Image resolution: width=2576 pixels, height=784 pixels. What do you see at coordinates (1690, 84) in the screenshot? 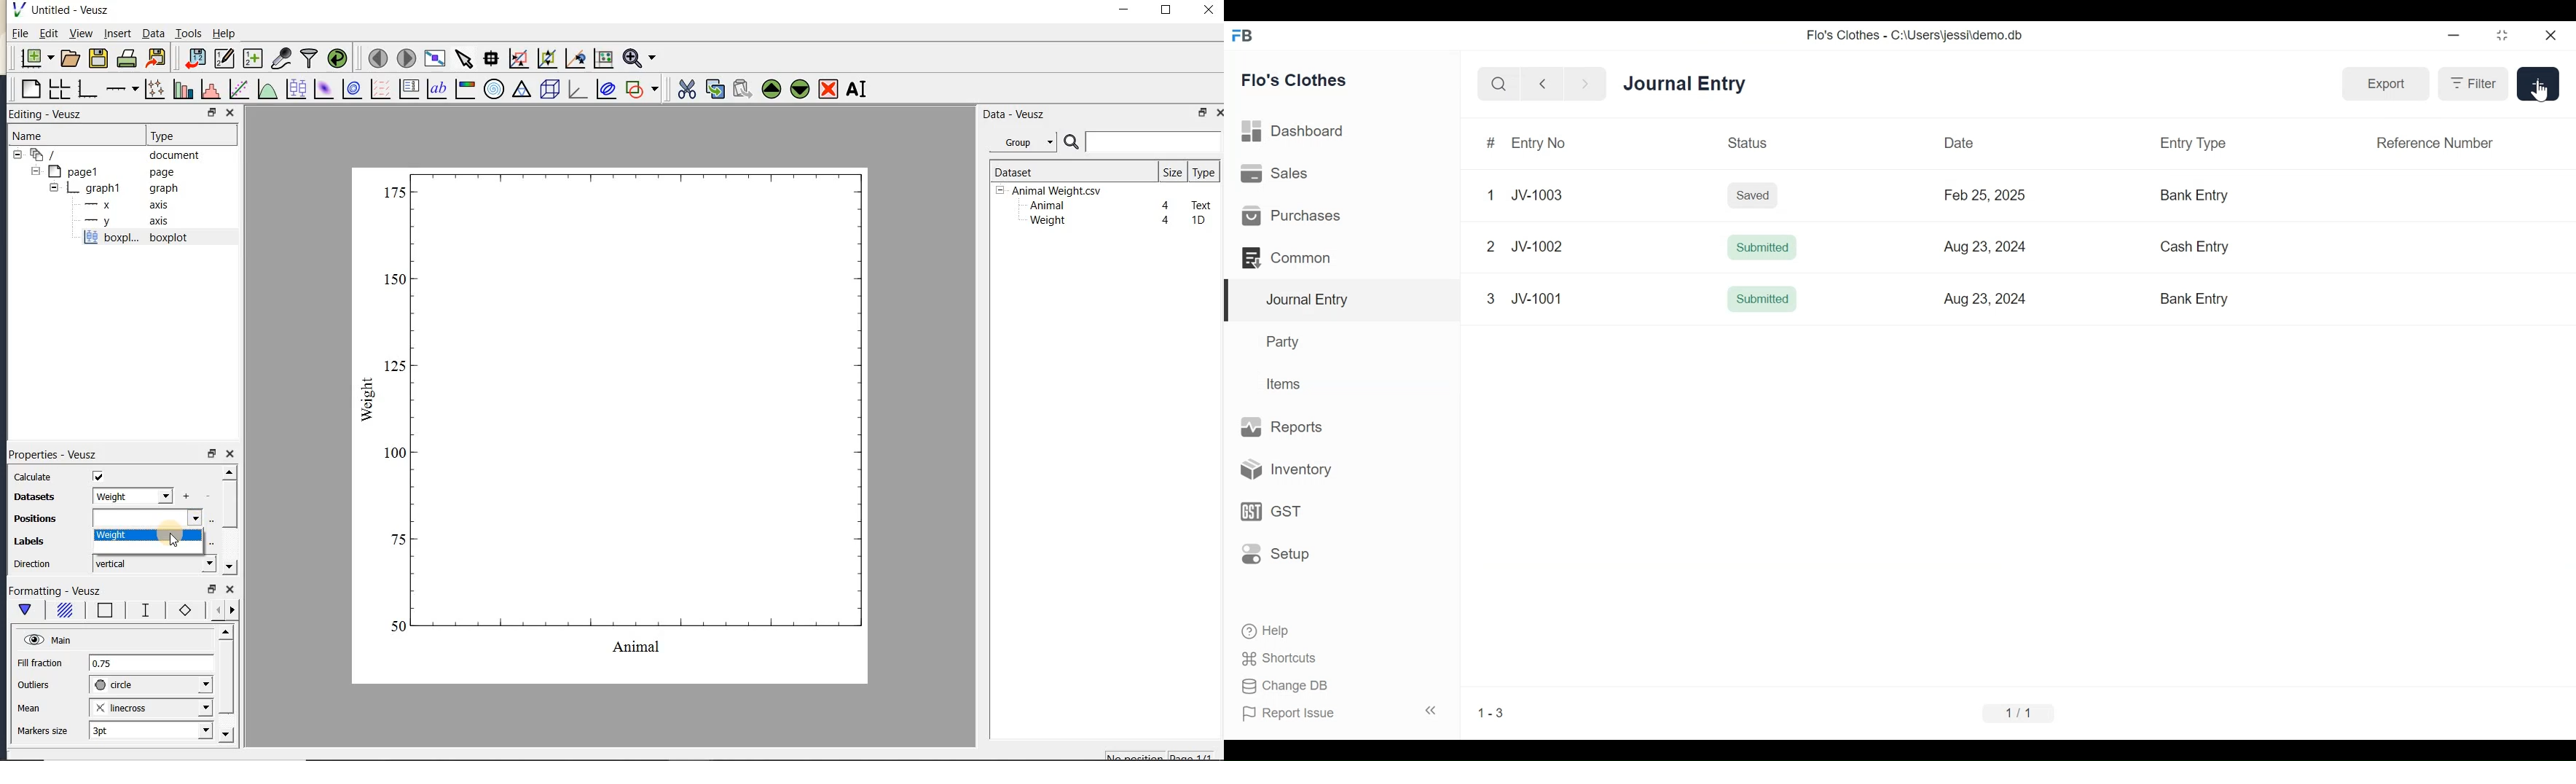
I see `Journal Entry` at bounding box center [1690, 84].